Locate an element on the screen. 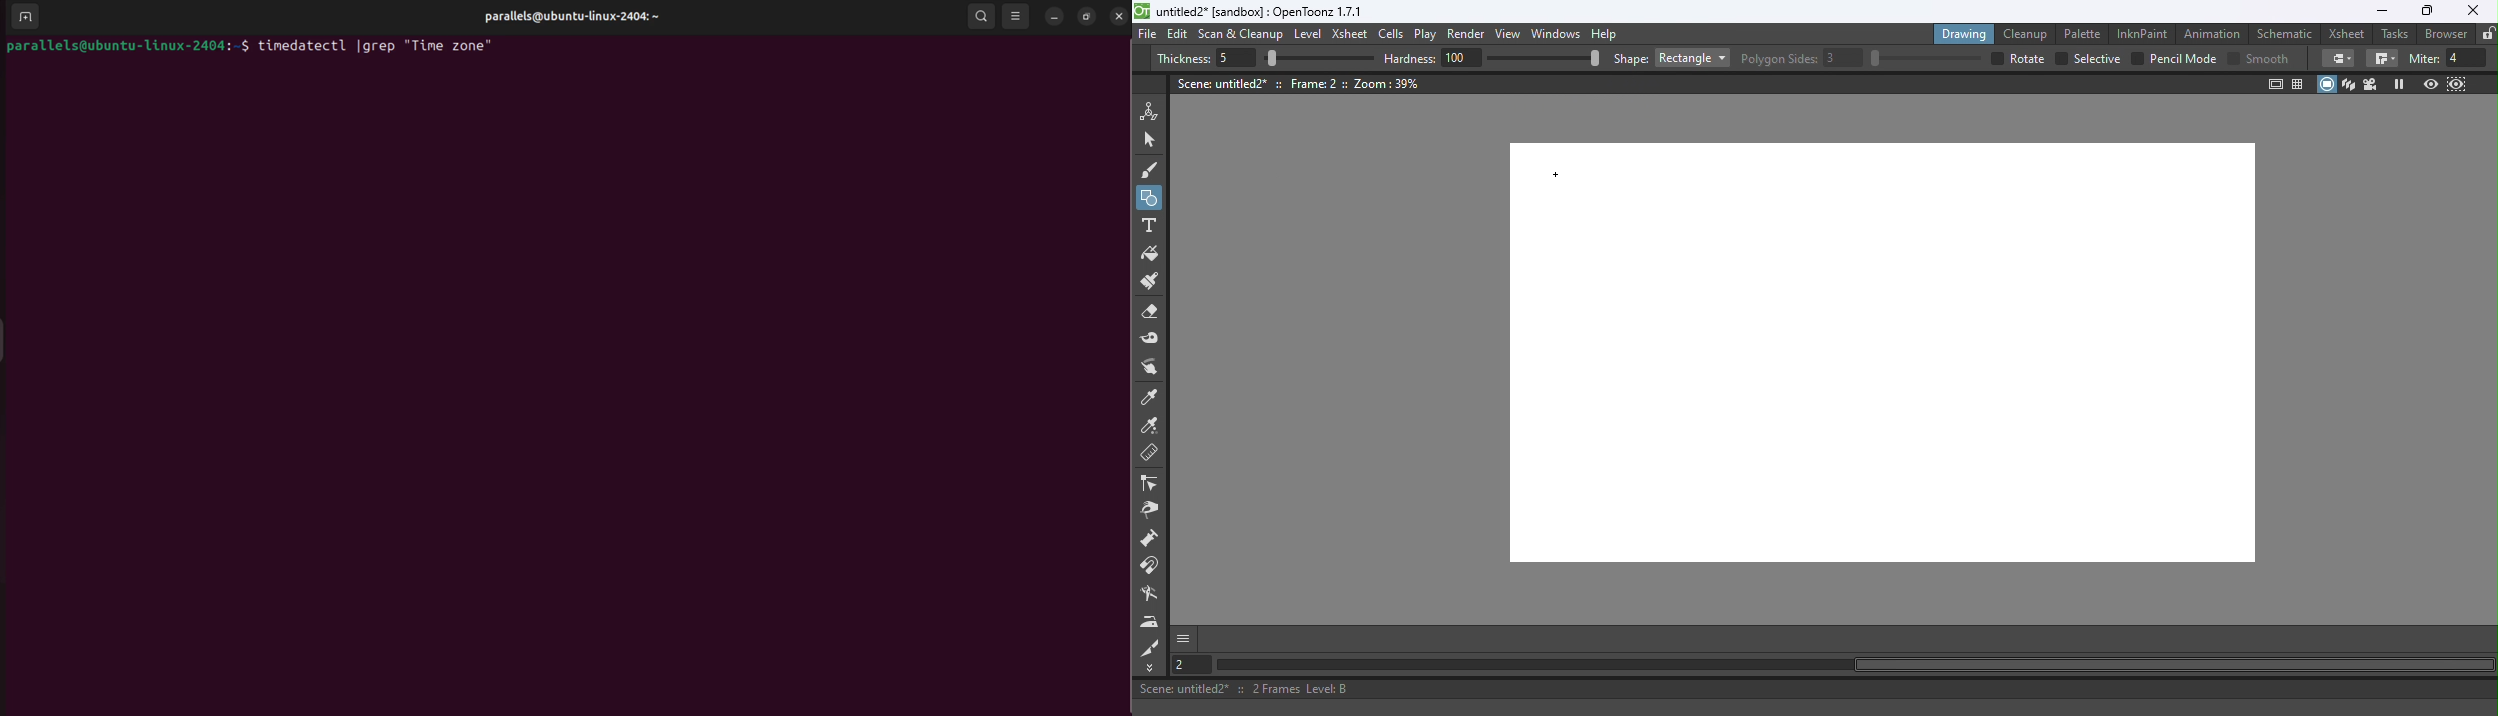 The image size is (2520, 728). miter is located at coordinates (2423, 58).